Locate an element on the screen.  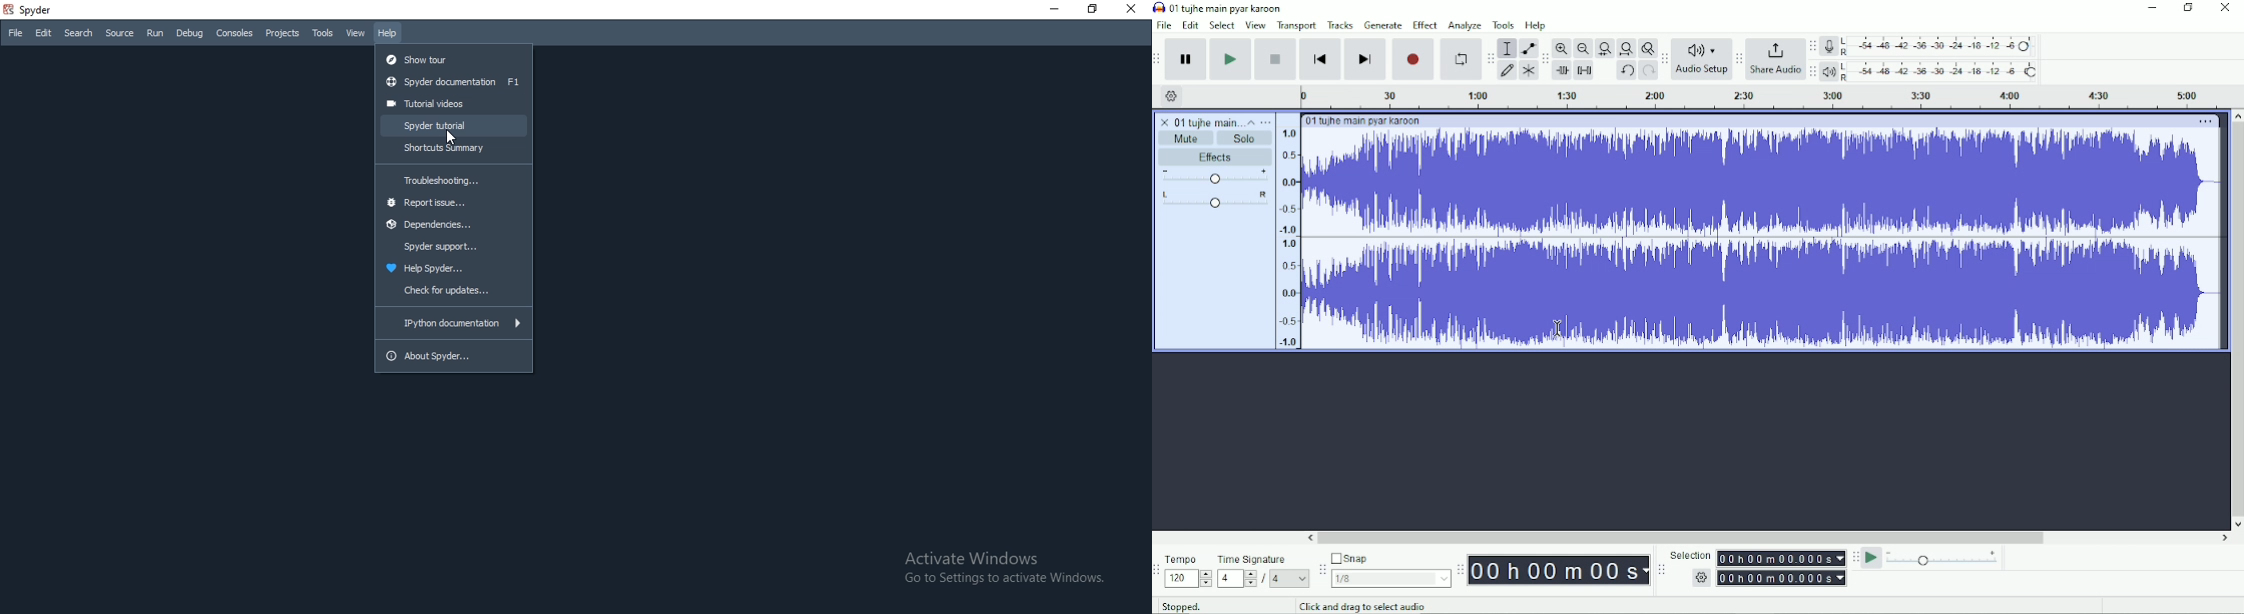
Run is located at coordinates (154, 33).